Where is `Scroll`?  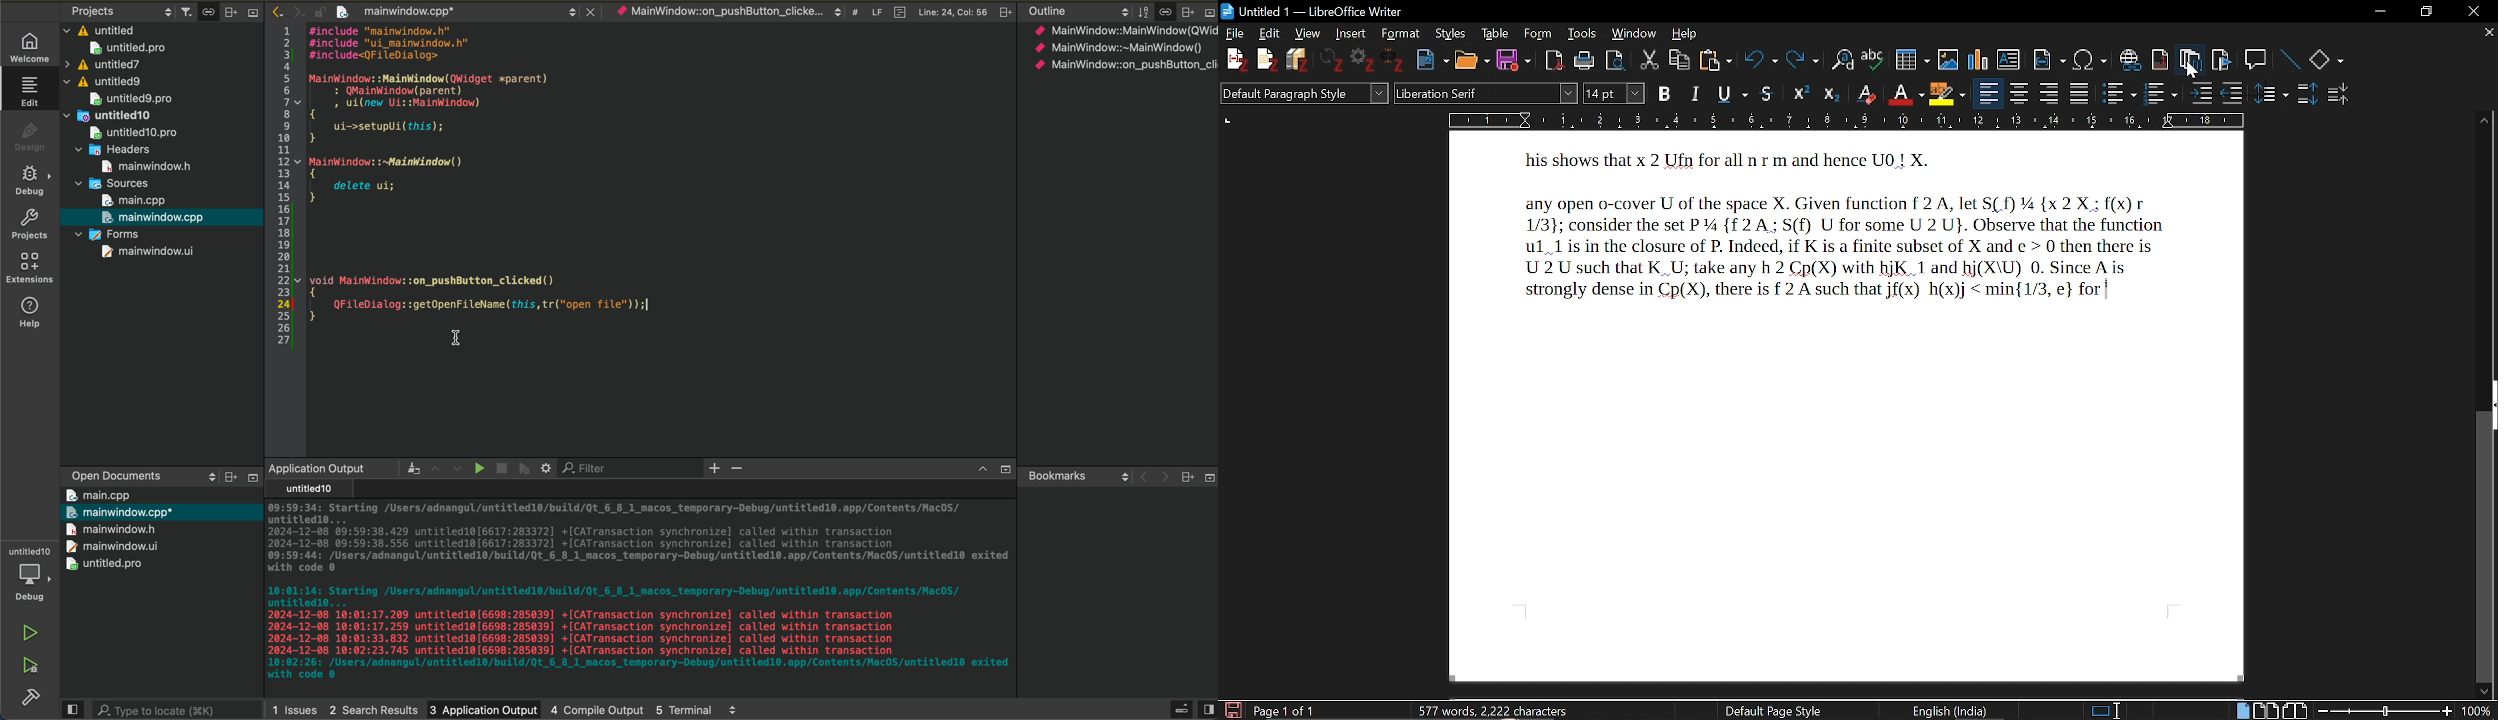 Scroll is located at coordinates (570, 10).